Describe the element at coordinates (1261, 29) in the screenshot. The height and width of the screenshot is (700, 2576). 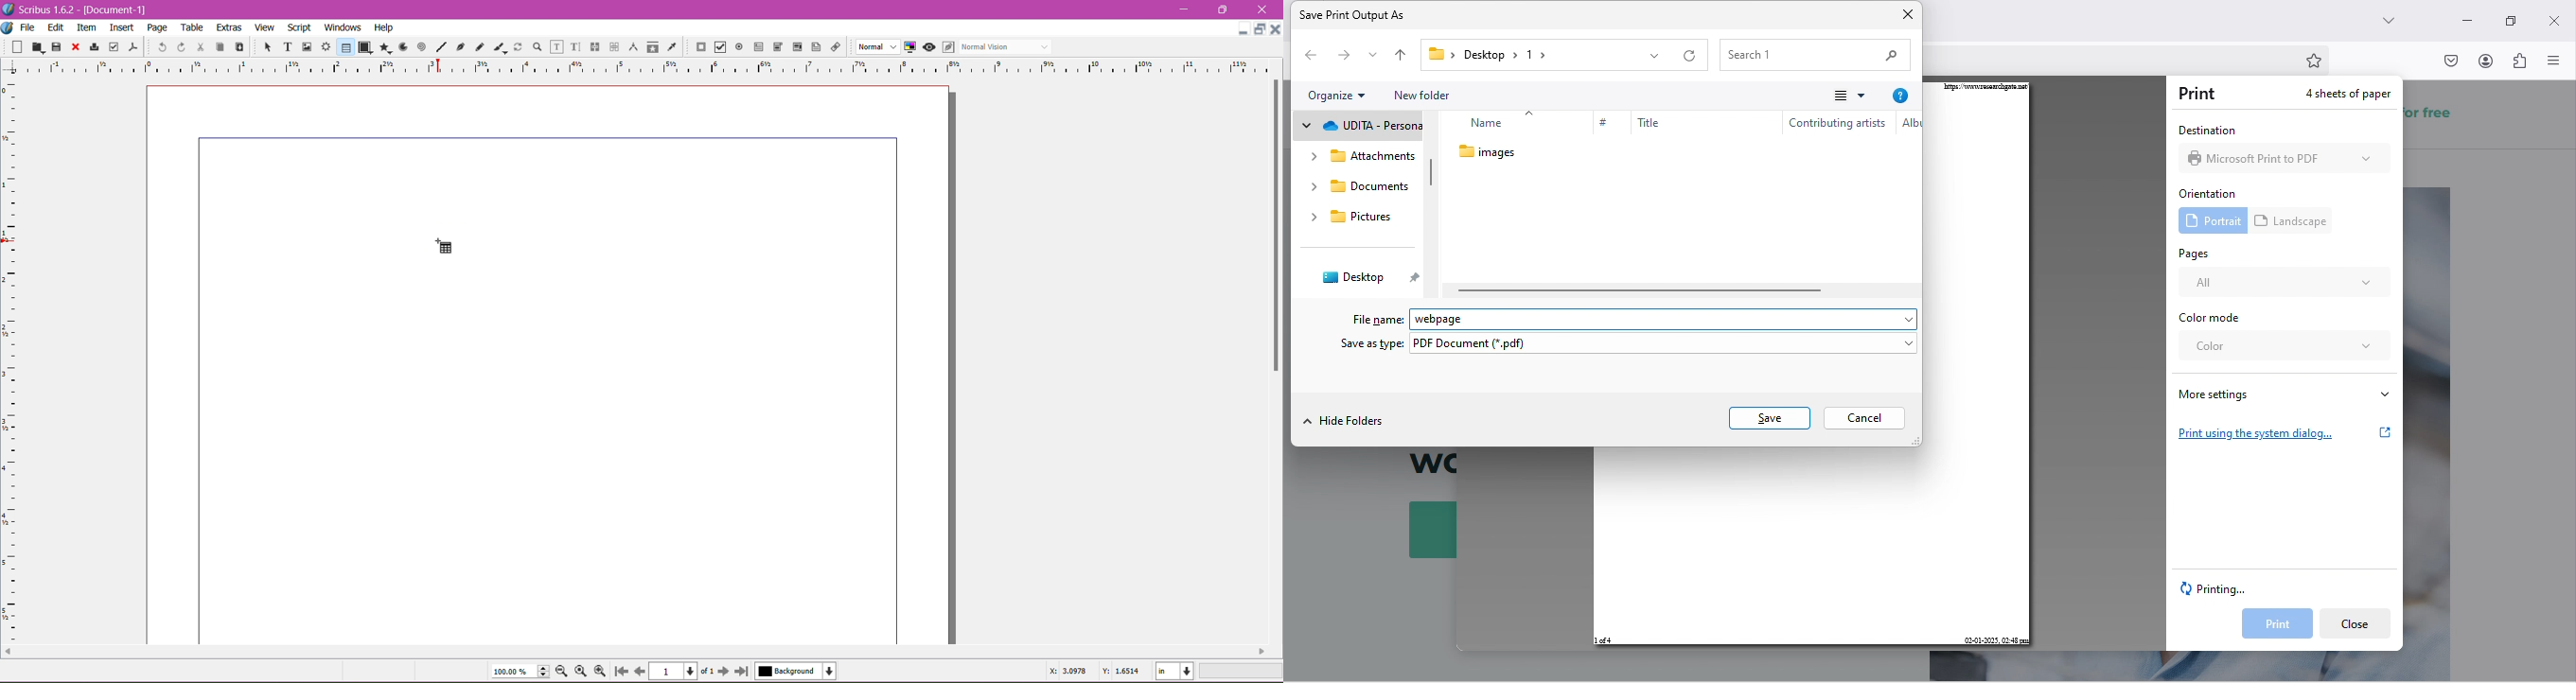
I see `Maximize` at that location.